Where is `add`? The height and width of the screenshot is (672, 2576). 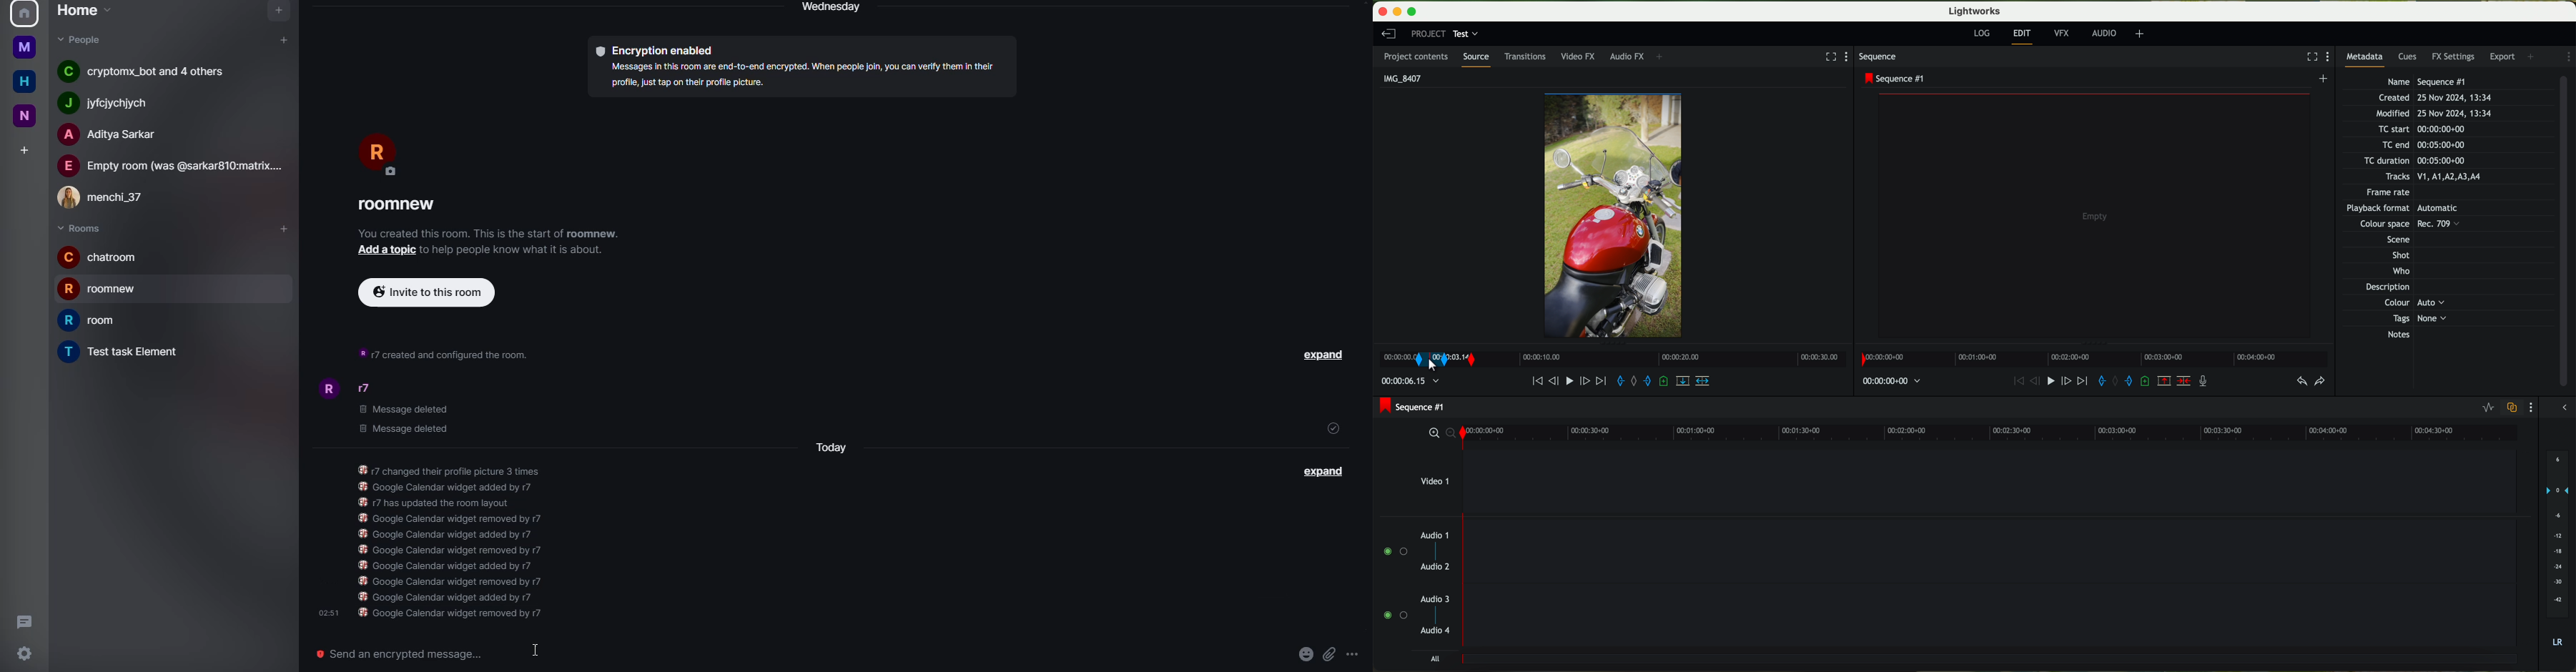 add is located at coordinates (285, 39).